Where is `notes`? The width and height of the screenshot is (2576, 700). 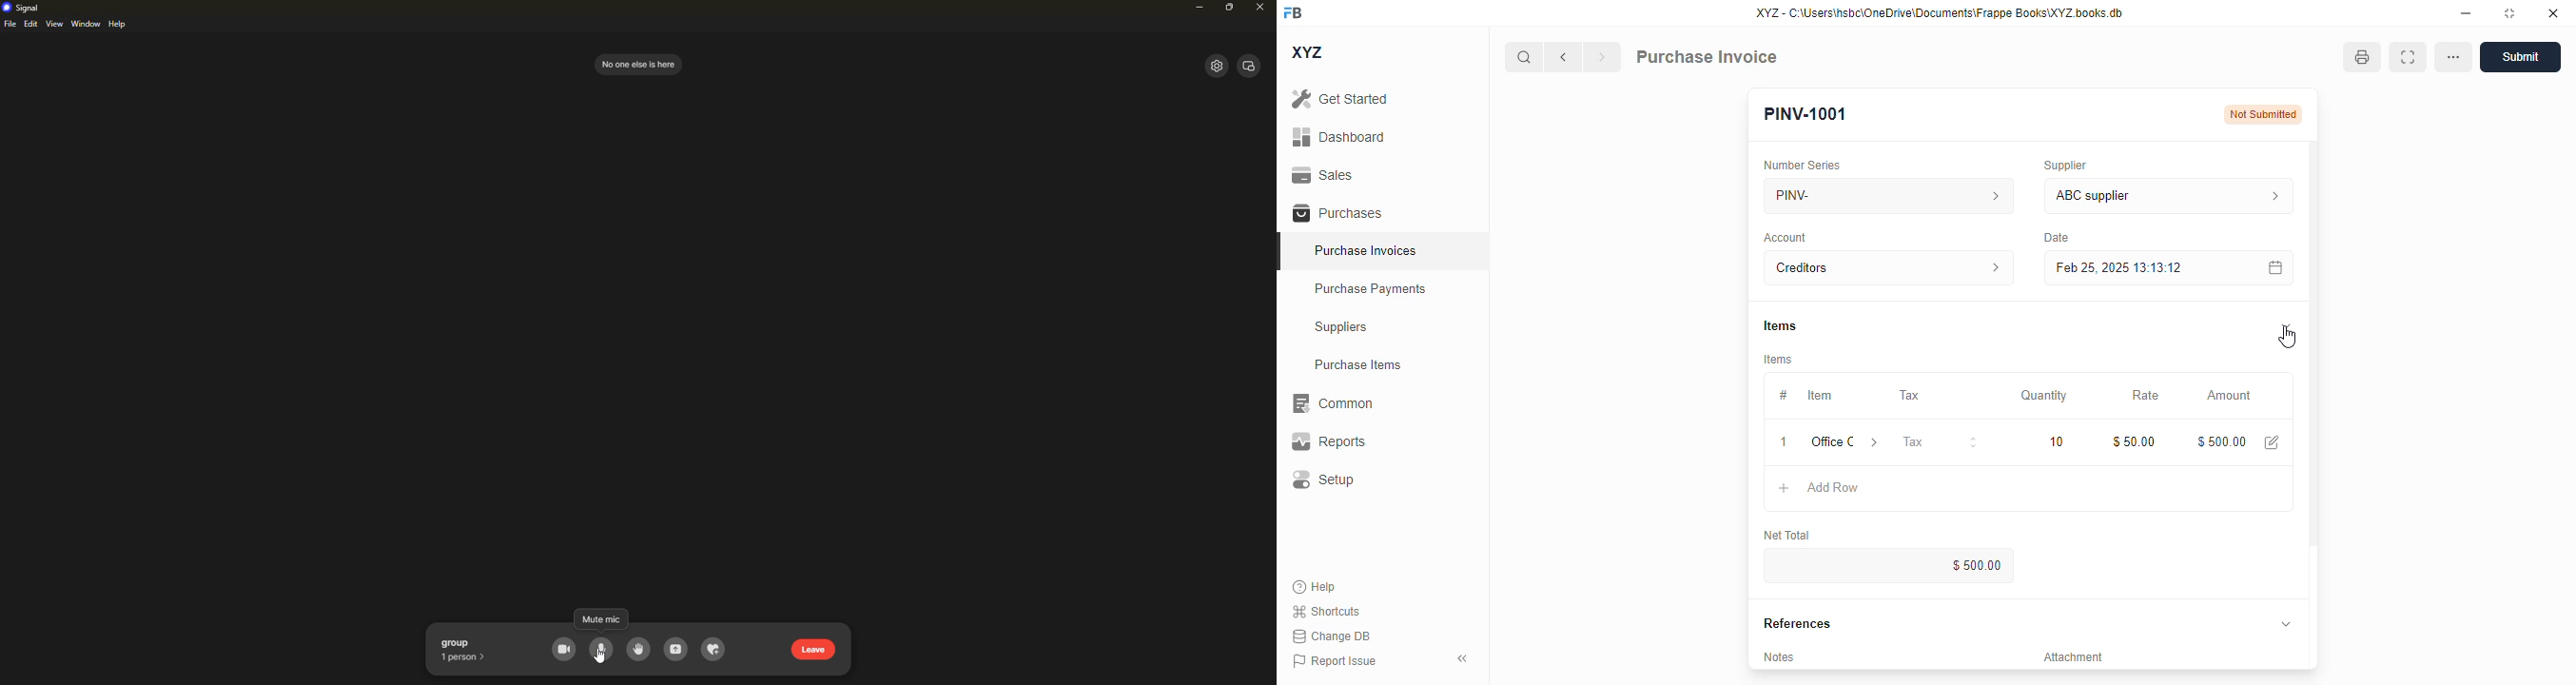 notes is located at coordinates (1784, 657).